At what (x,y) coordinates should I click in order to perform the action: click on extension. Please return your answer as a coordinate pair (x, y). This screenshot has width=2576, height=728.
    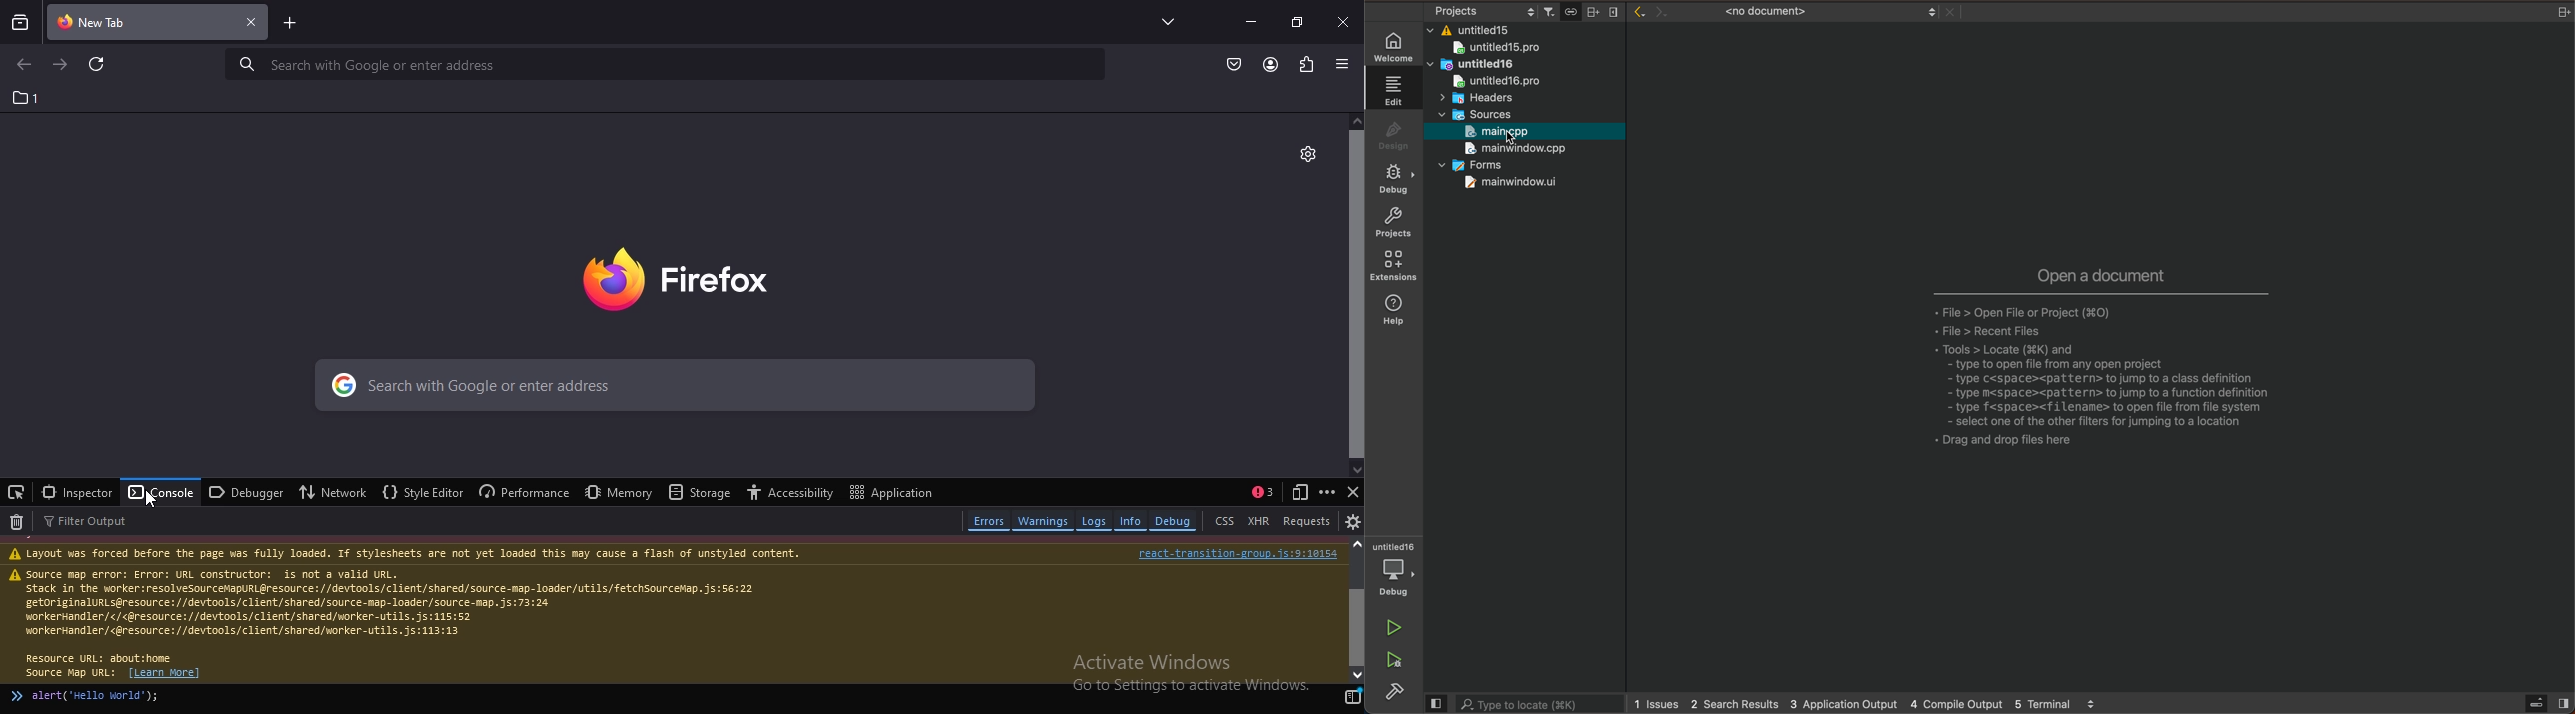
    Looking at the image, I should click on (1307, 65).